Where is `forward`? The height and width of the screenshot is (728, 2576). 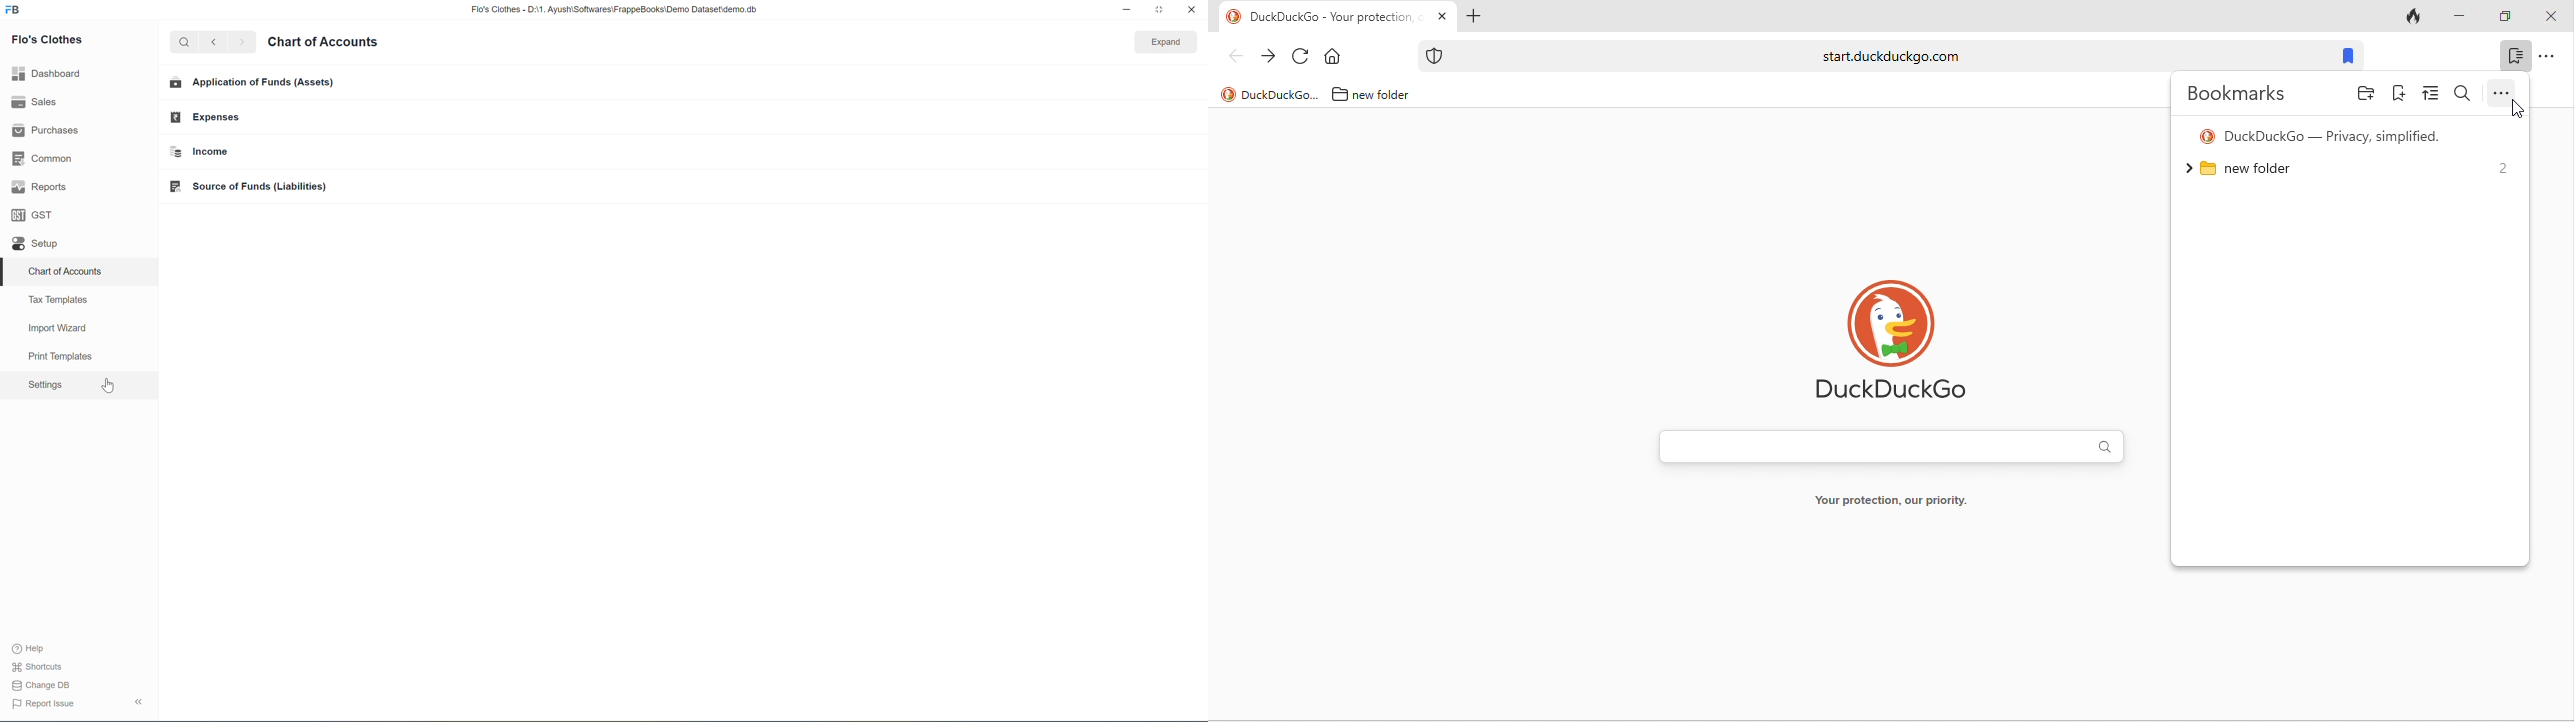
forward is located at coordinates (243, 42).